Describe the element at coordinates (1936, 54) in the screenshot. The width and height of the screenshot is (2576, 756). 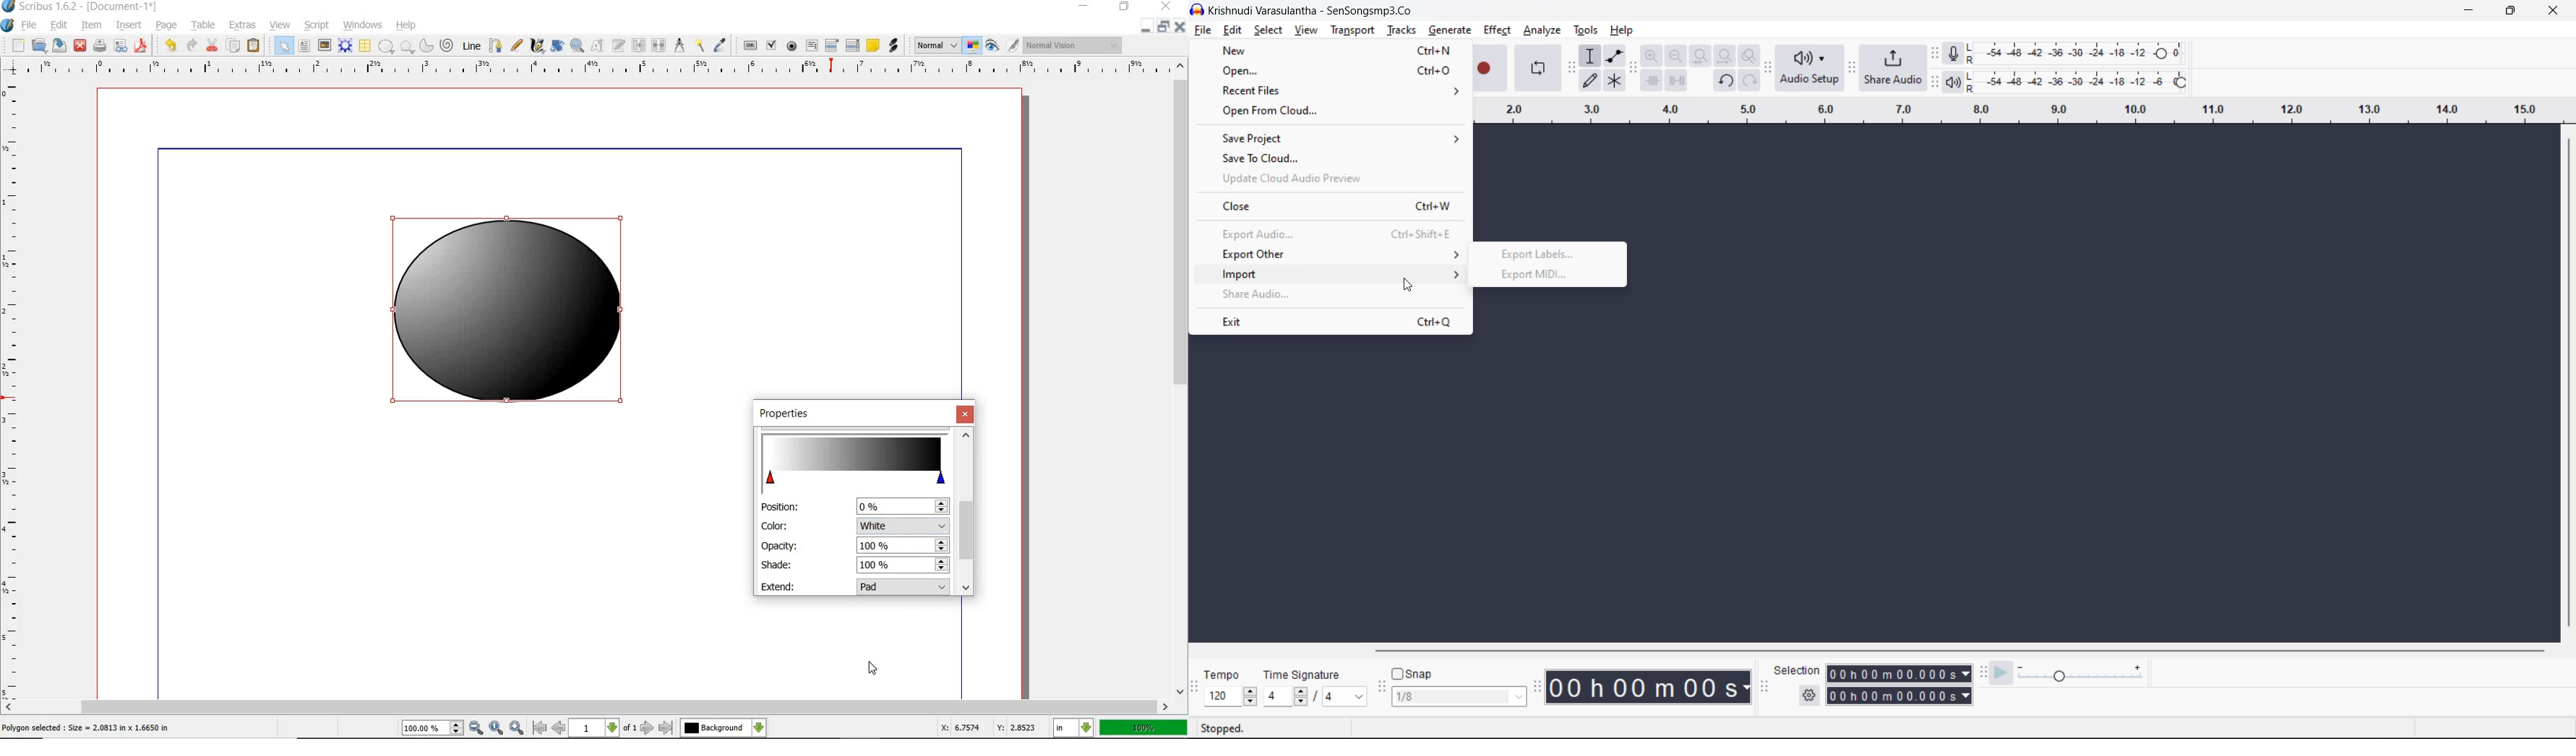
I see `recording meter tool bar` at that location.